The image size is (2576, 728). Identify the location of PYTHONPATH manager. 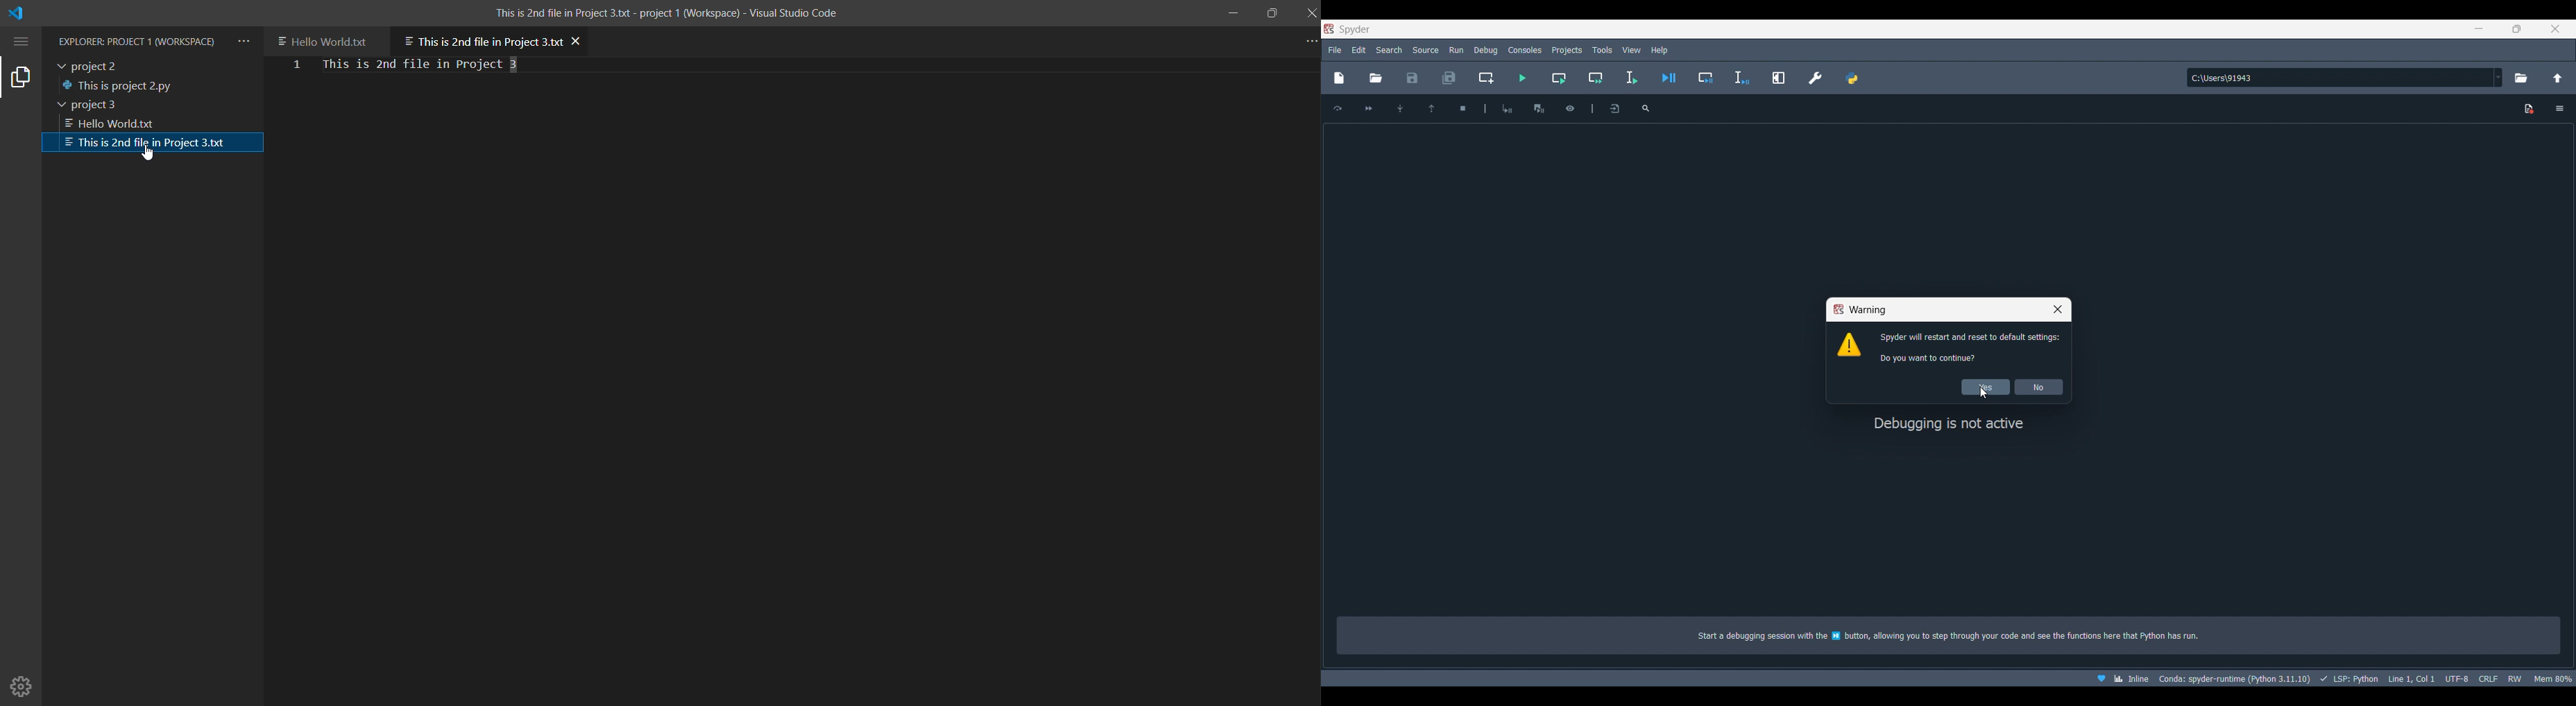
(1852, 78).